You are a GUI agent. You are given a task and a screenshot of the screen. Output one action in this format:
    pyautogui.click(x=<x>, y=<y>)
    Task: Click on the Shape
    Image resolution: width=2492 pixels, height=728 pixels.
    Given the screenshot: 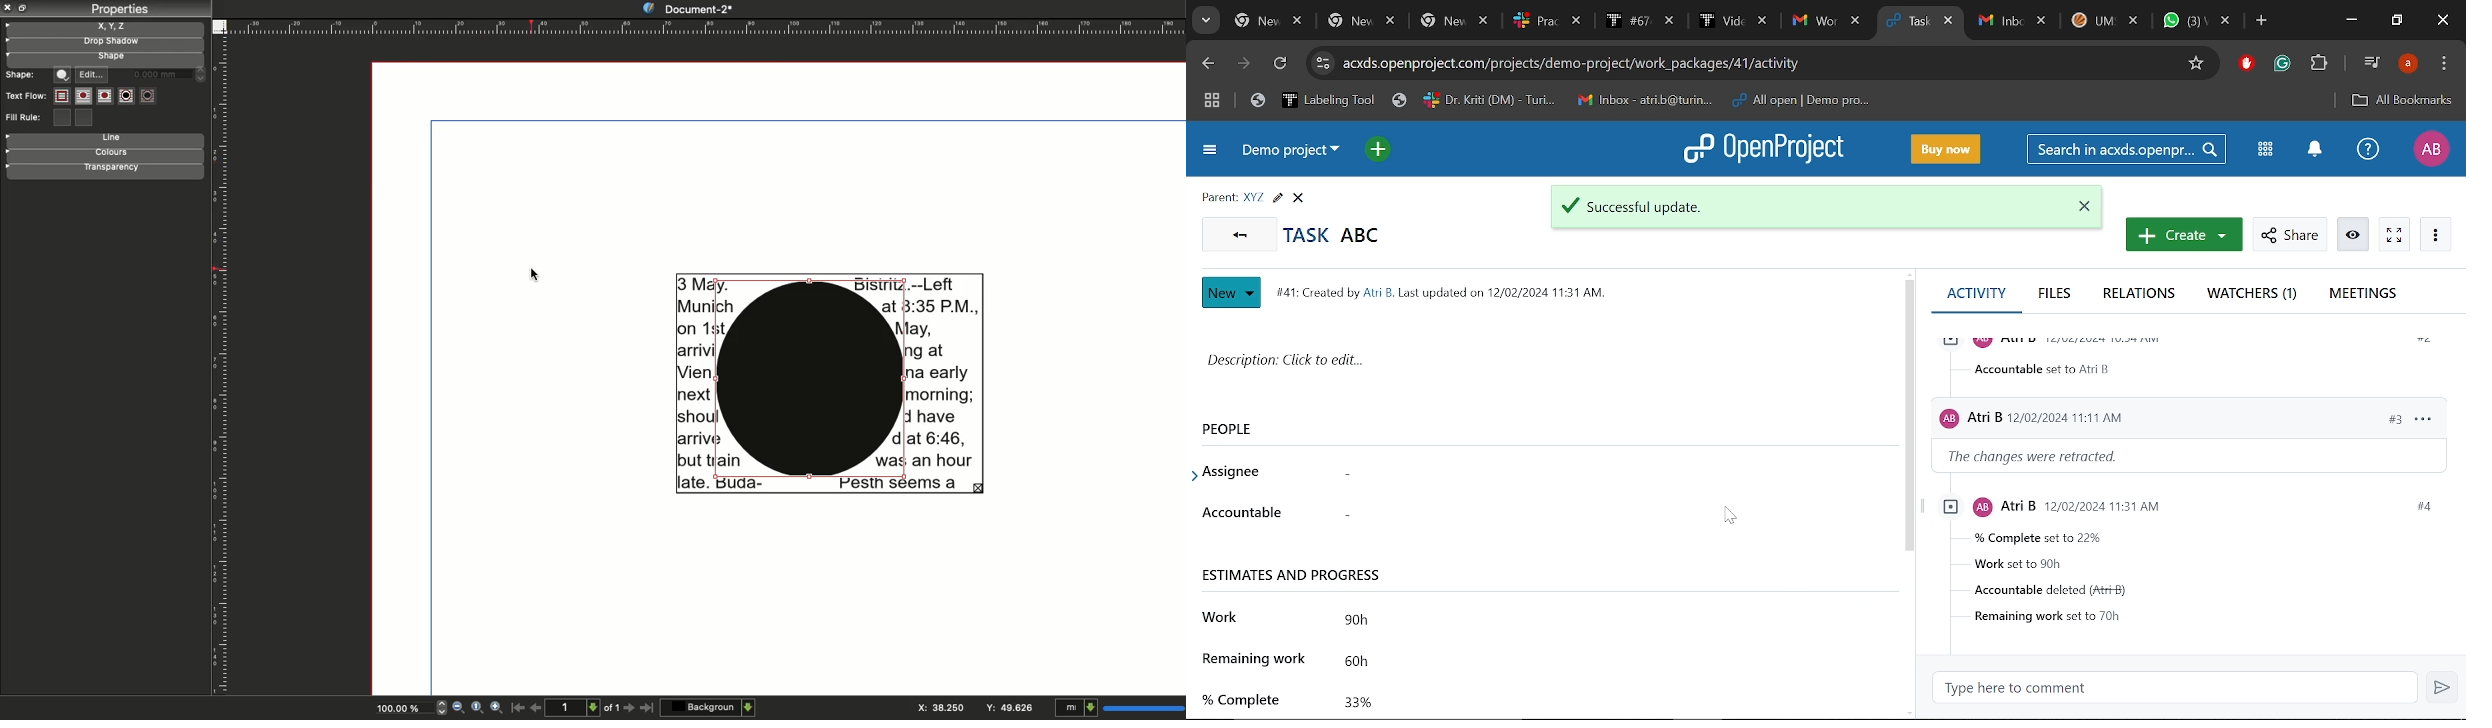 What is the action you would take?
    pyautogui.click(x=64, y=75)
    